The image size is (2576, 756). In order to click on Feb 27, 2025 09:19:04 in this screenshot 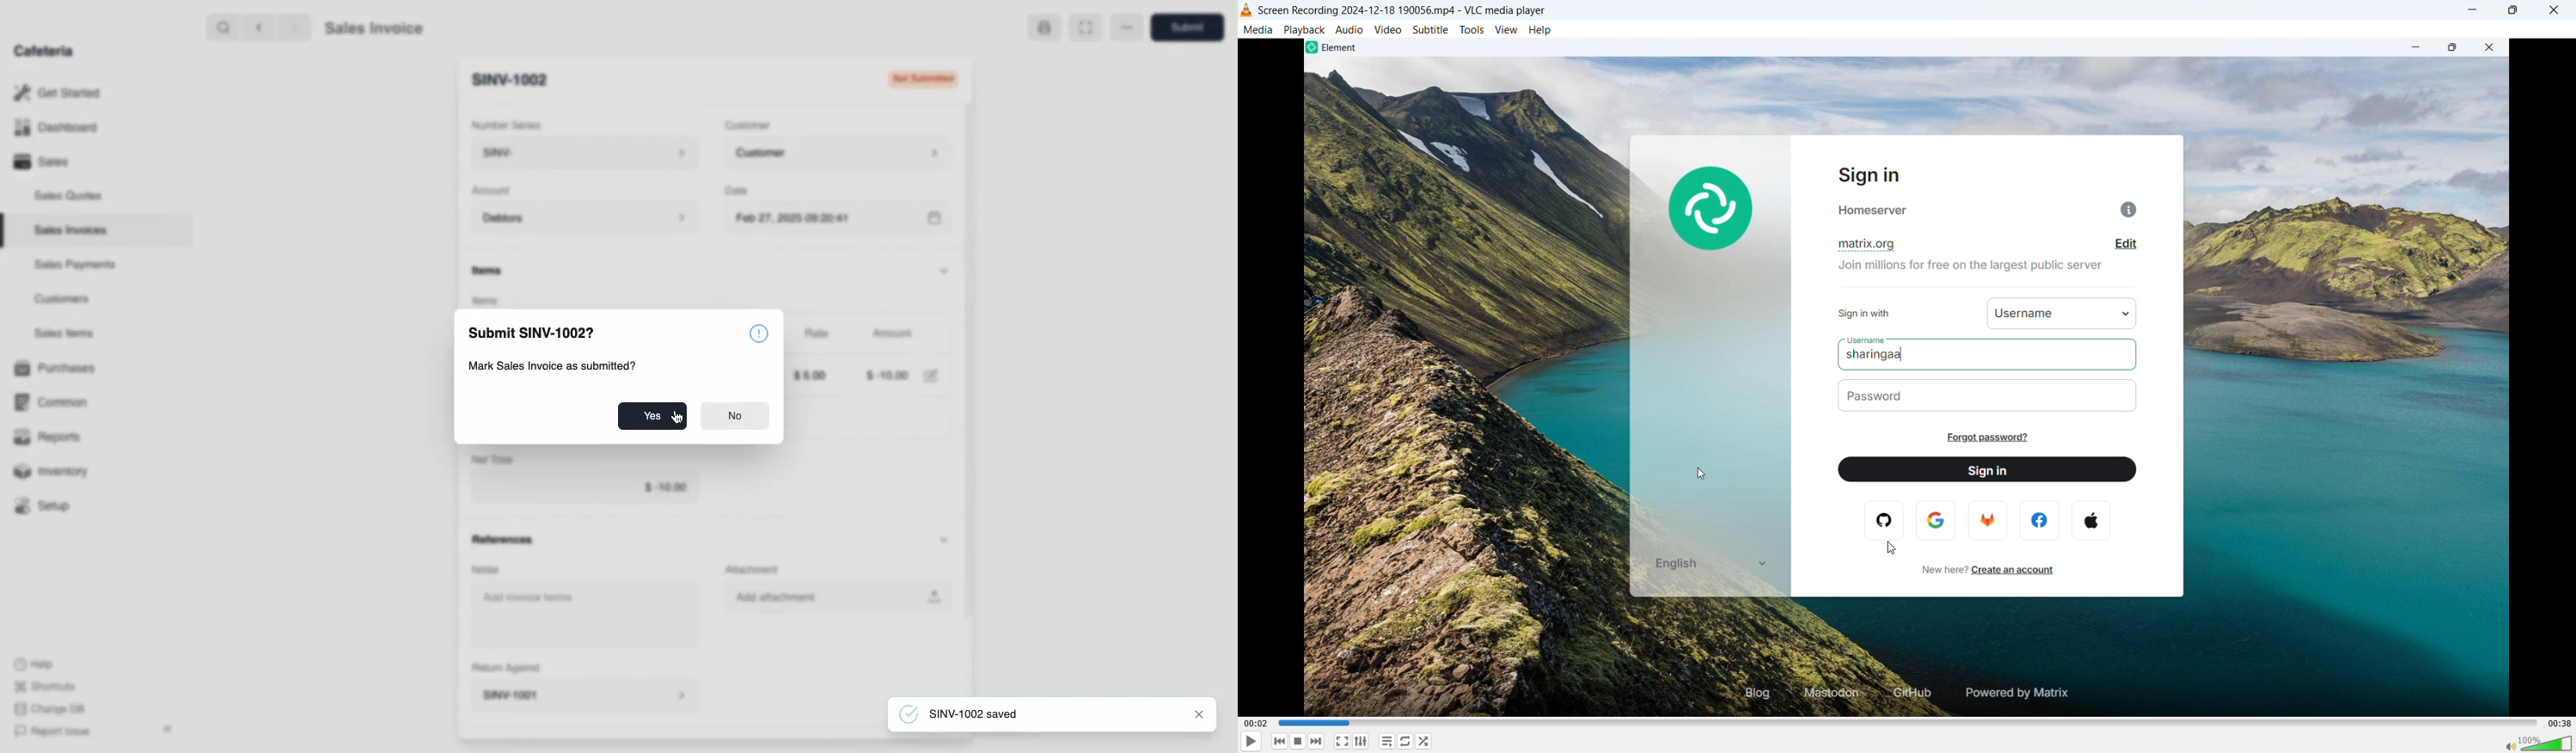, I will do `click(845, 219)`.